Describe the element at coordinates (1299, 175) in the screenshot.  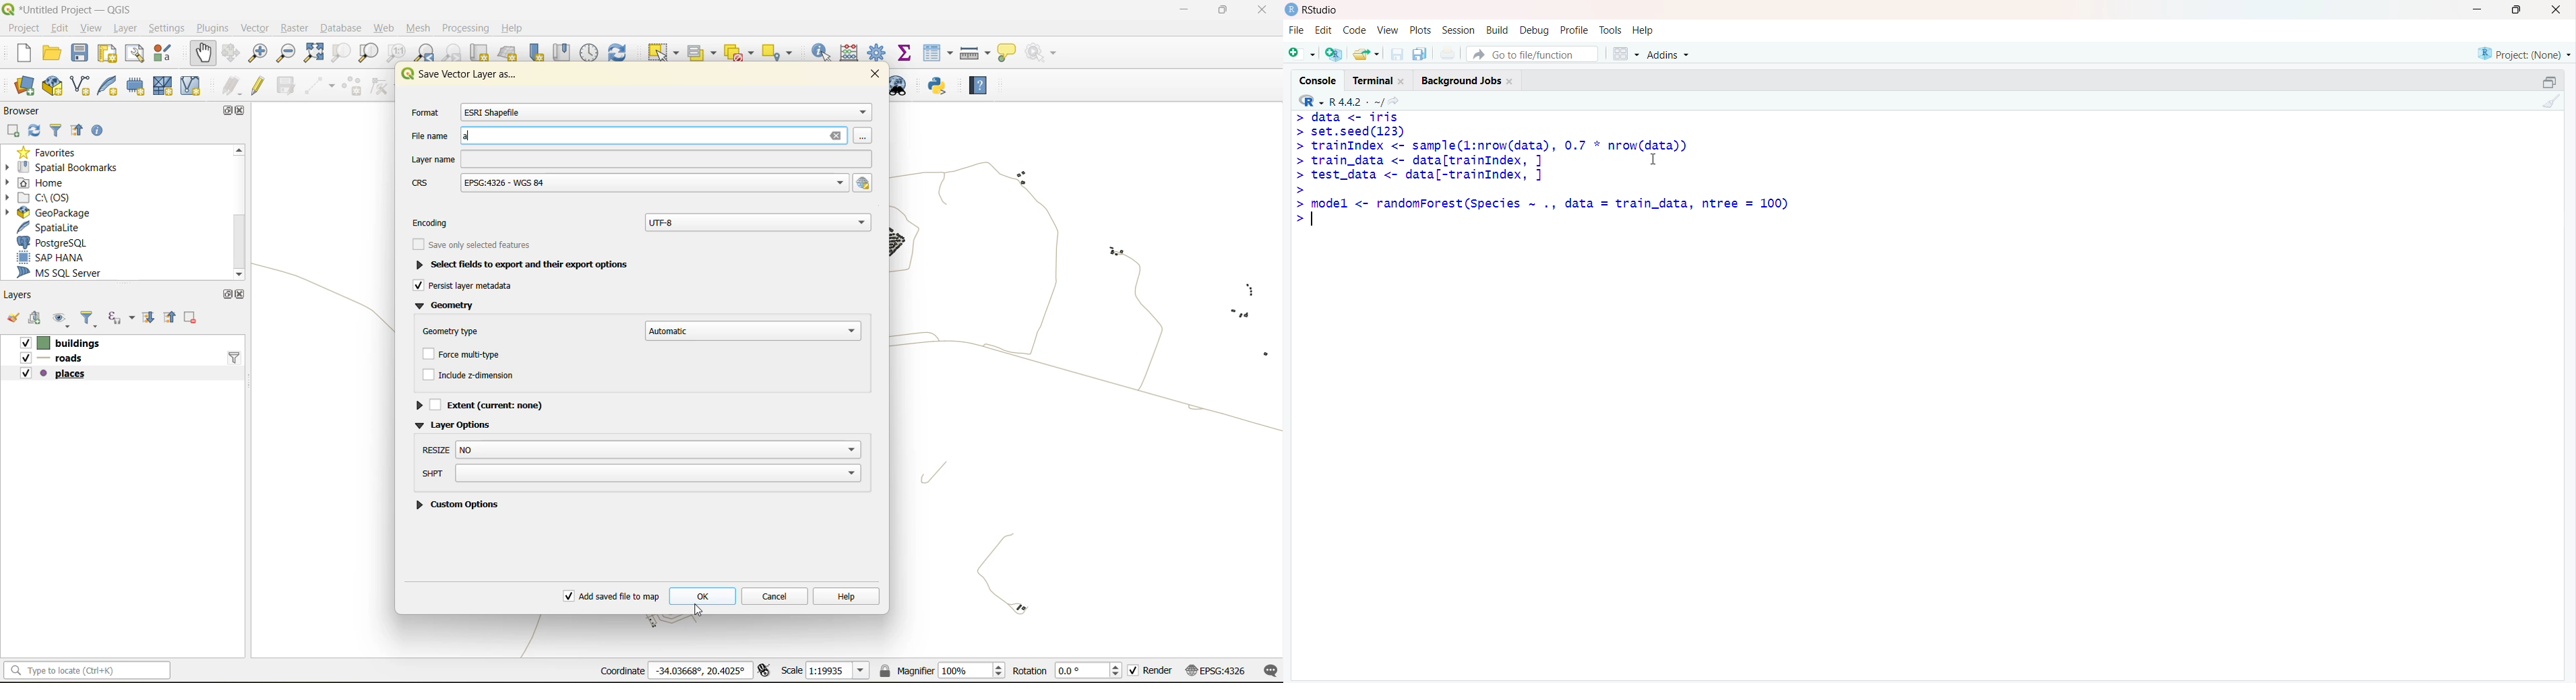
I see `Prompt cursor` at that location.